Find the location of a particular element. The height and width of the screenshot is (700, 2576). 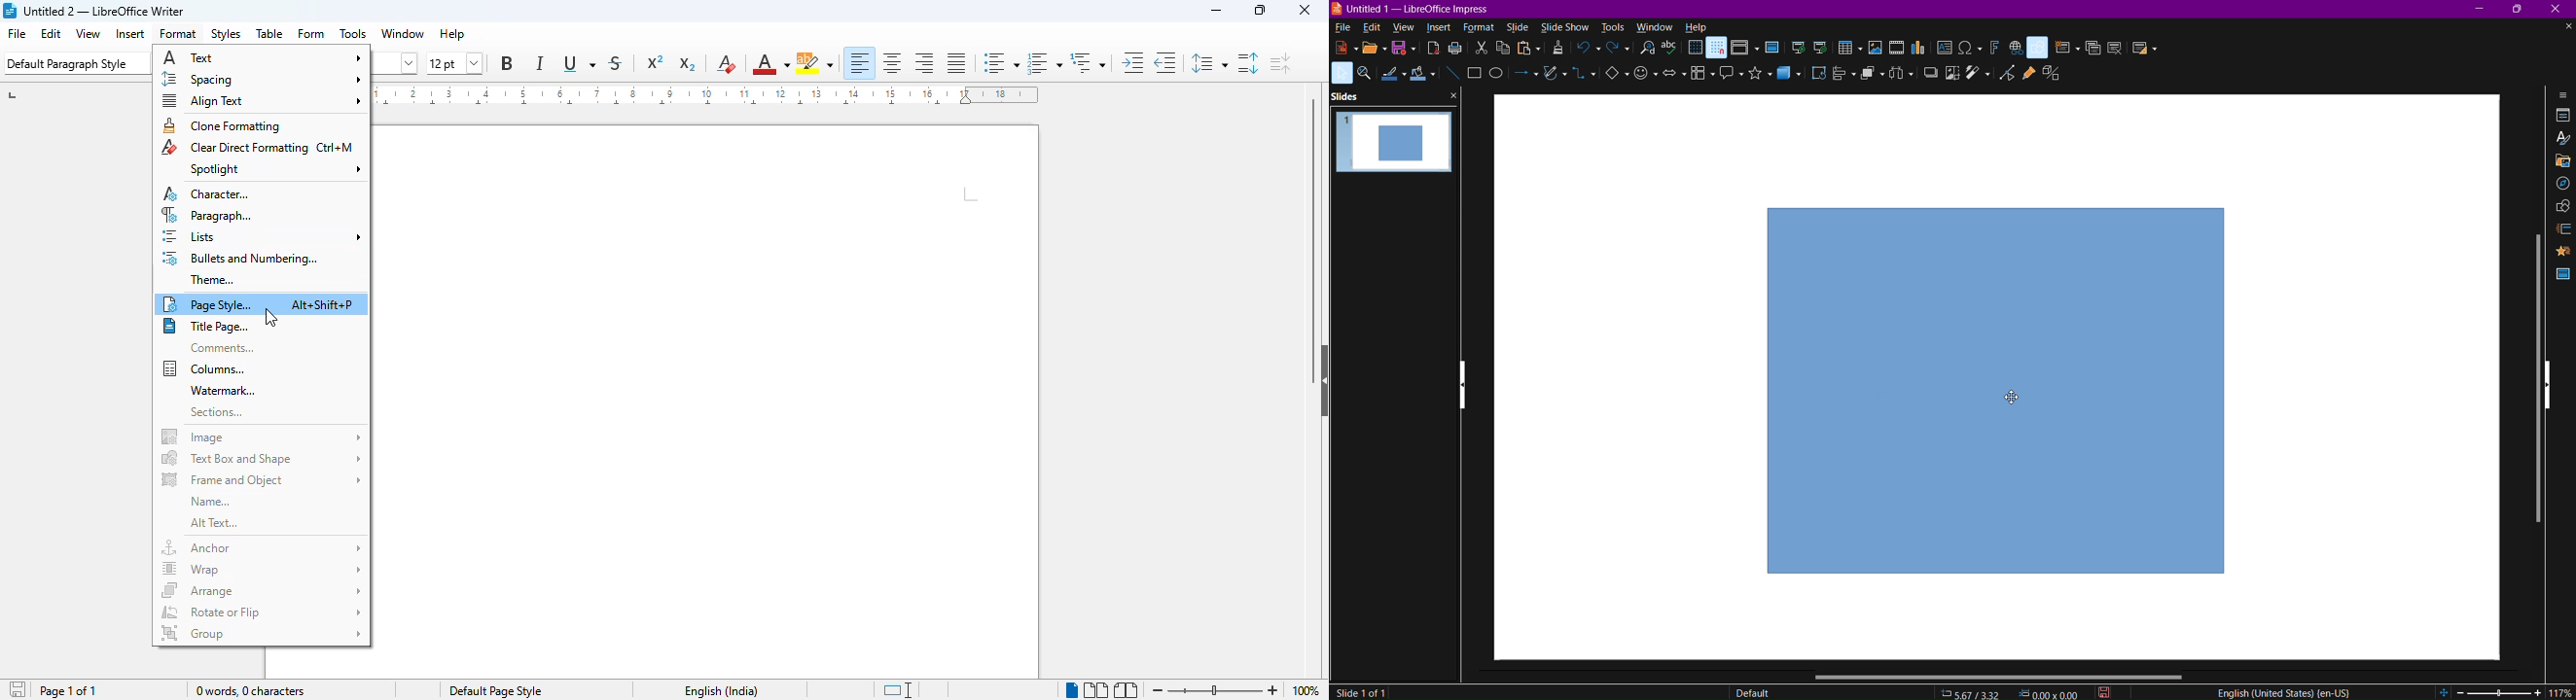

Styles is located at coordinates (2561, 139).